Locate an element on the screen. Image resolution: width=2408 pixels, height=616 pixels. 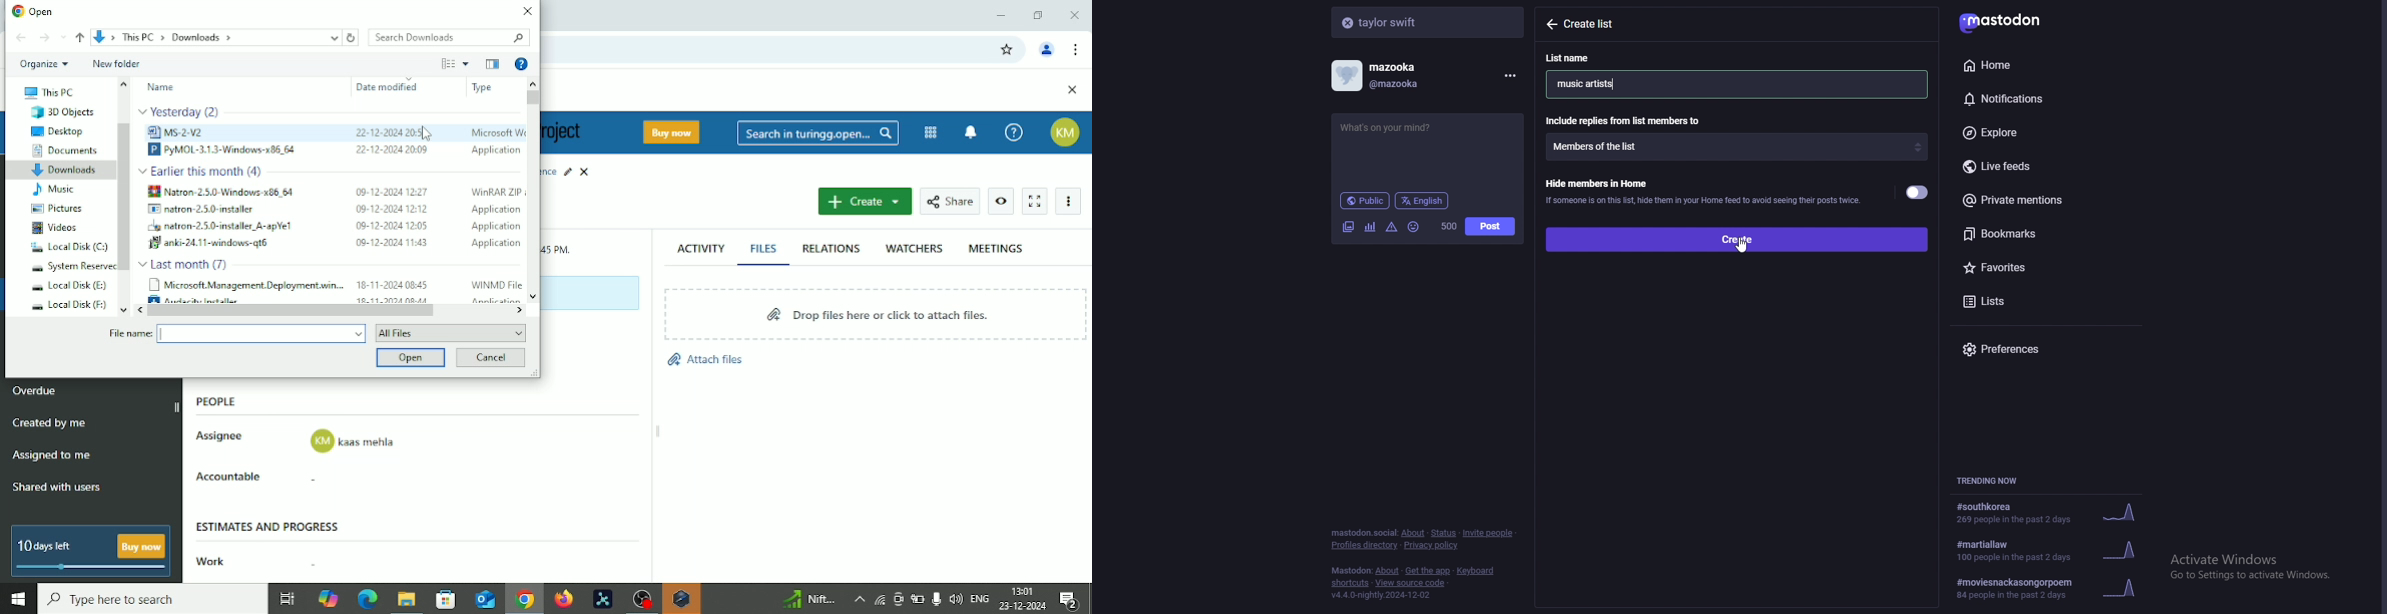
Music is located at coordinates (56, 189).